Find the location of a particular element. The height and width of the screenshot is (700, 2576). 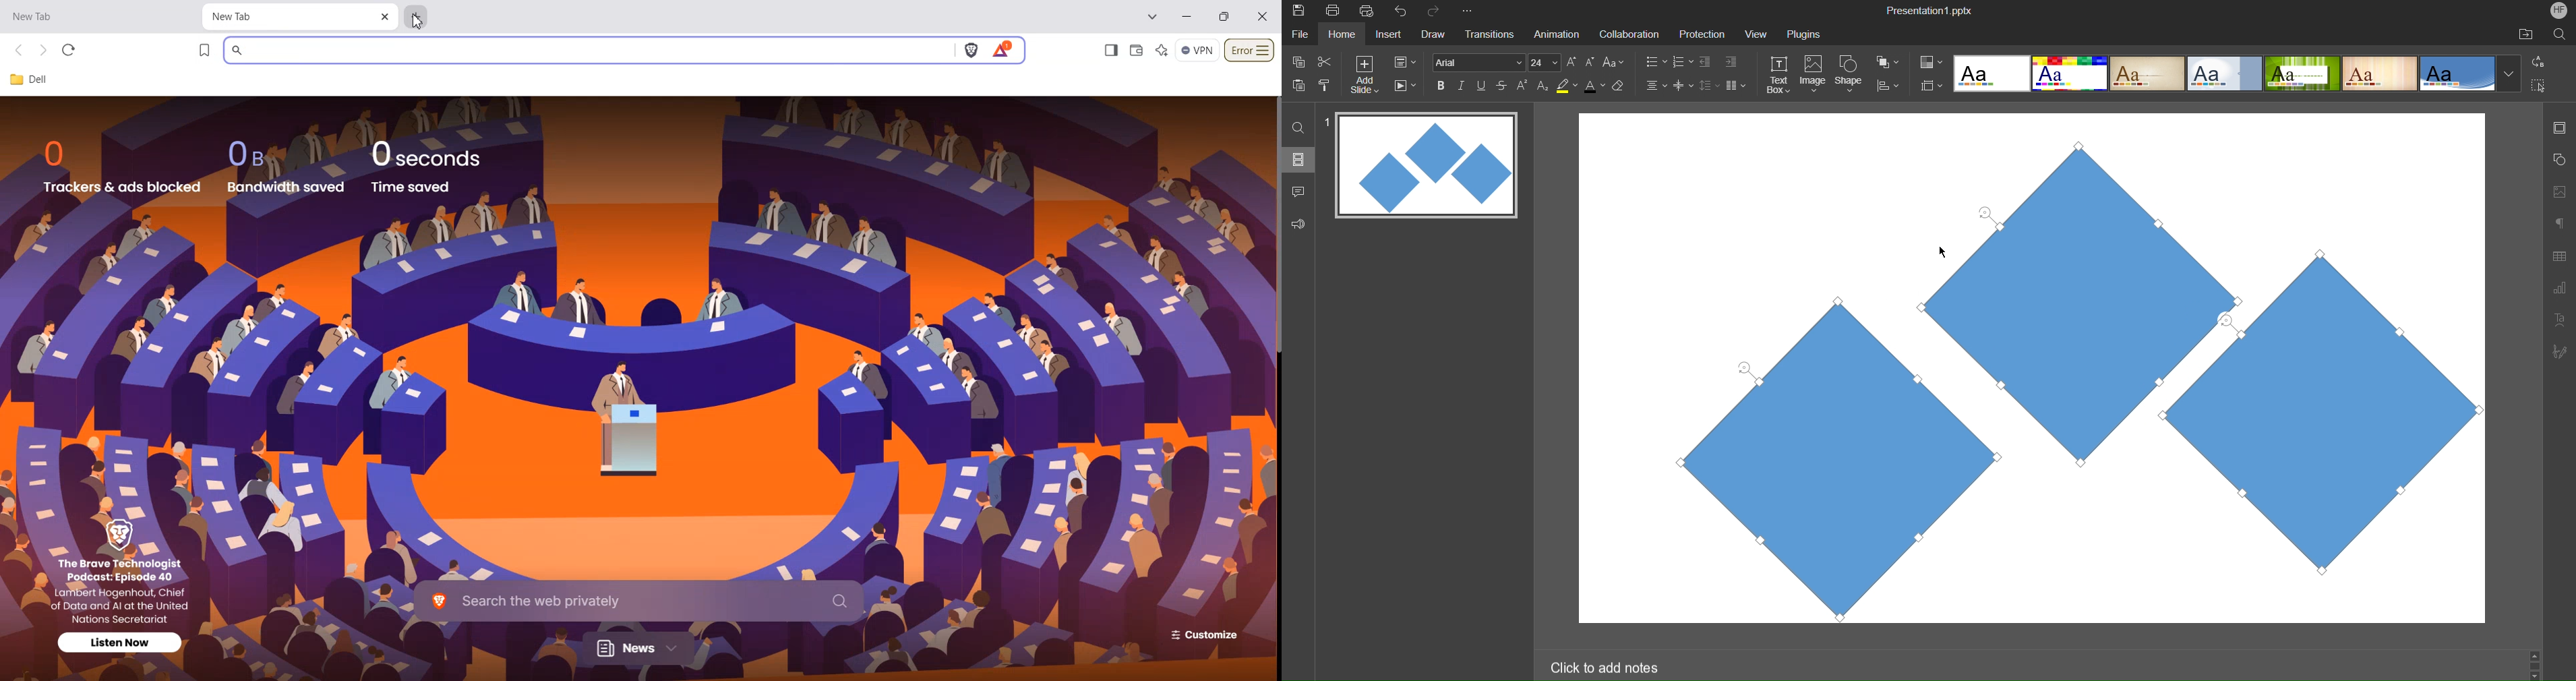

Text Color is located at coordinates (1594, 85).